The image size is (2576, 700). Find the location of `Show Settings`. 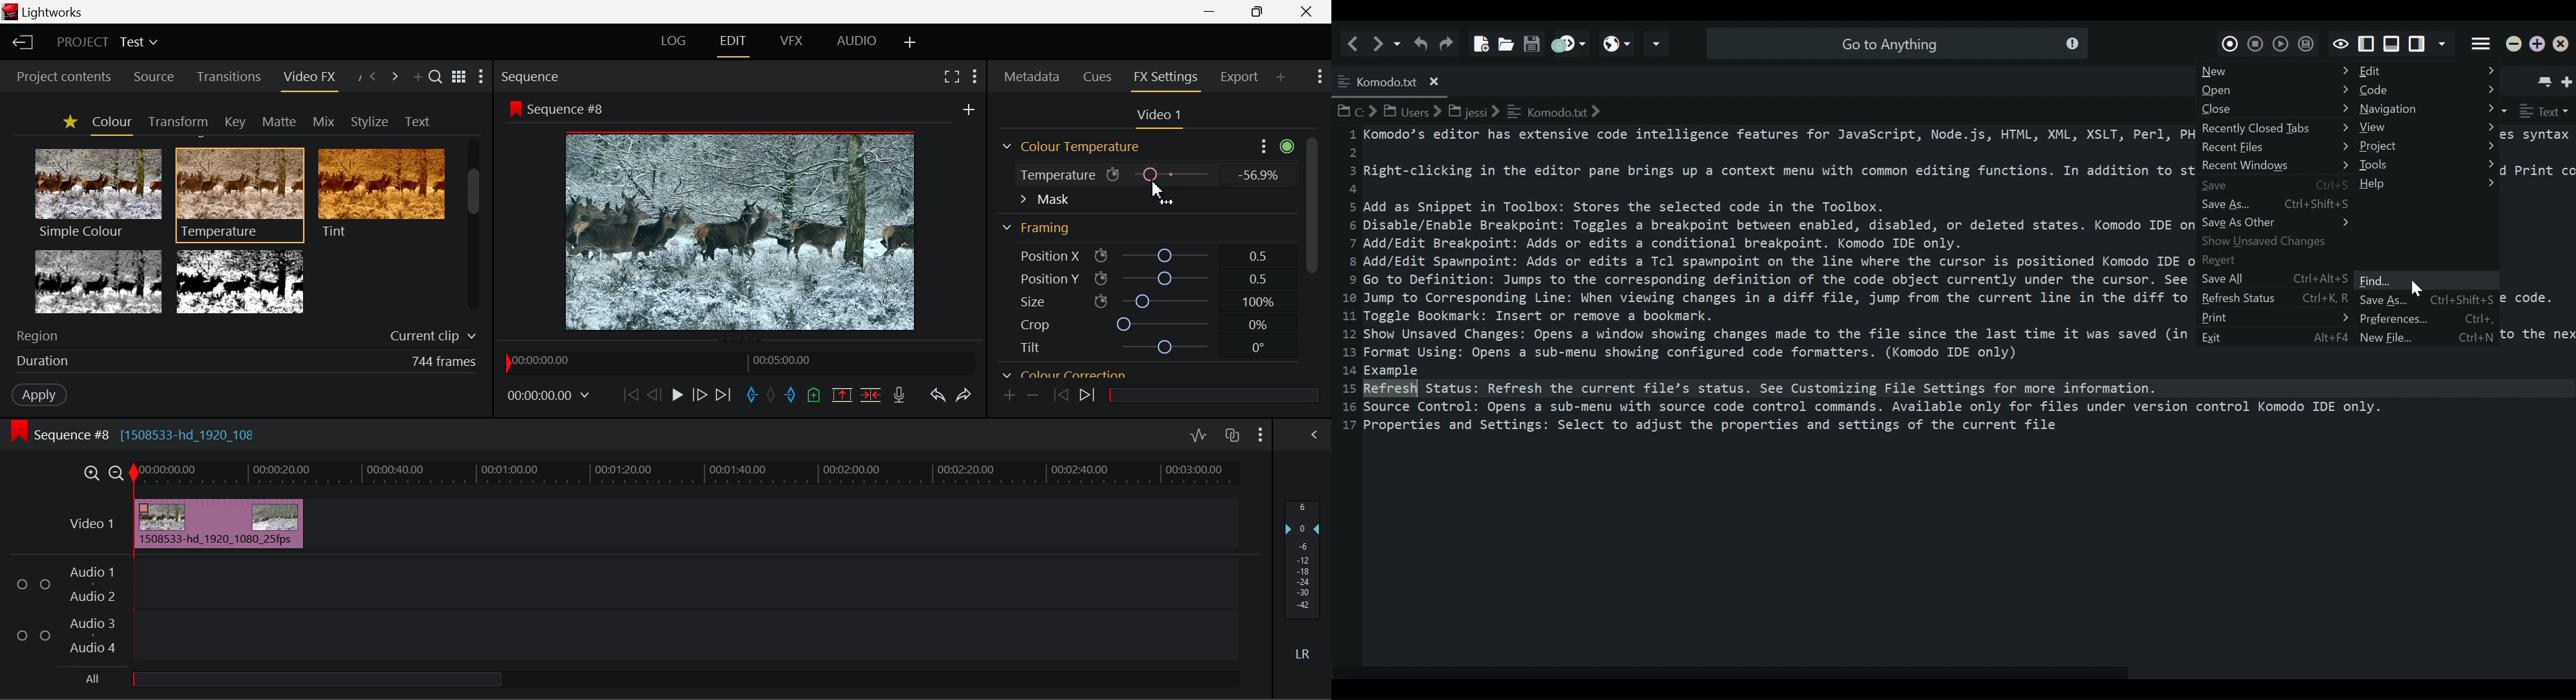

Show Settings is located at coordinates (1261, 433).